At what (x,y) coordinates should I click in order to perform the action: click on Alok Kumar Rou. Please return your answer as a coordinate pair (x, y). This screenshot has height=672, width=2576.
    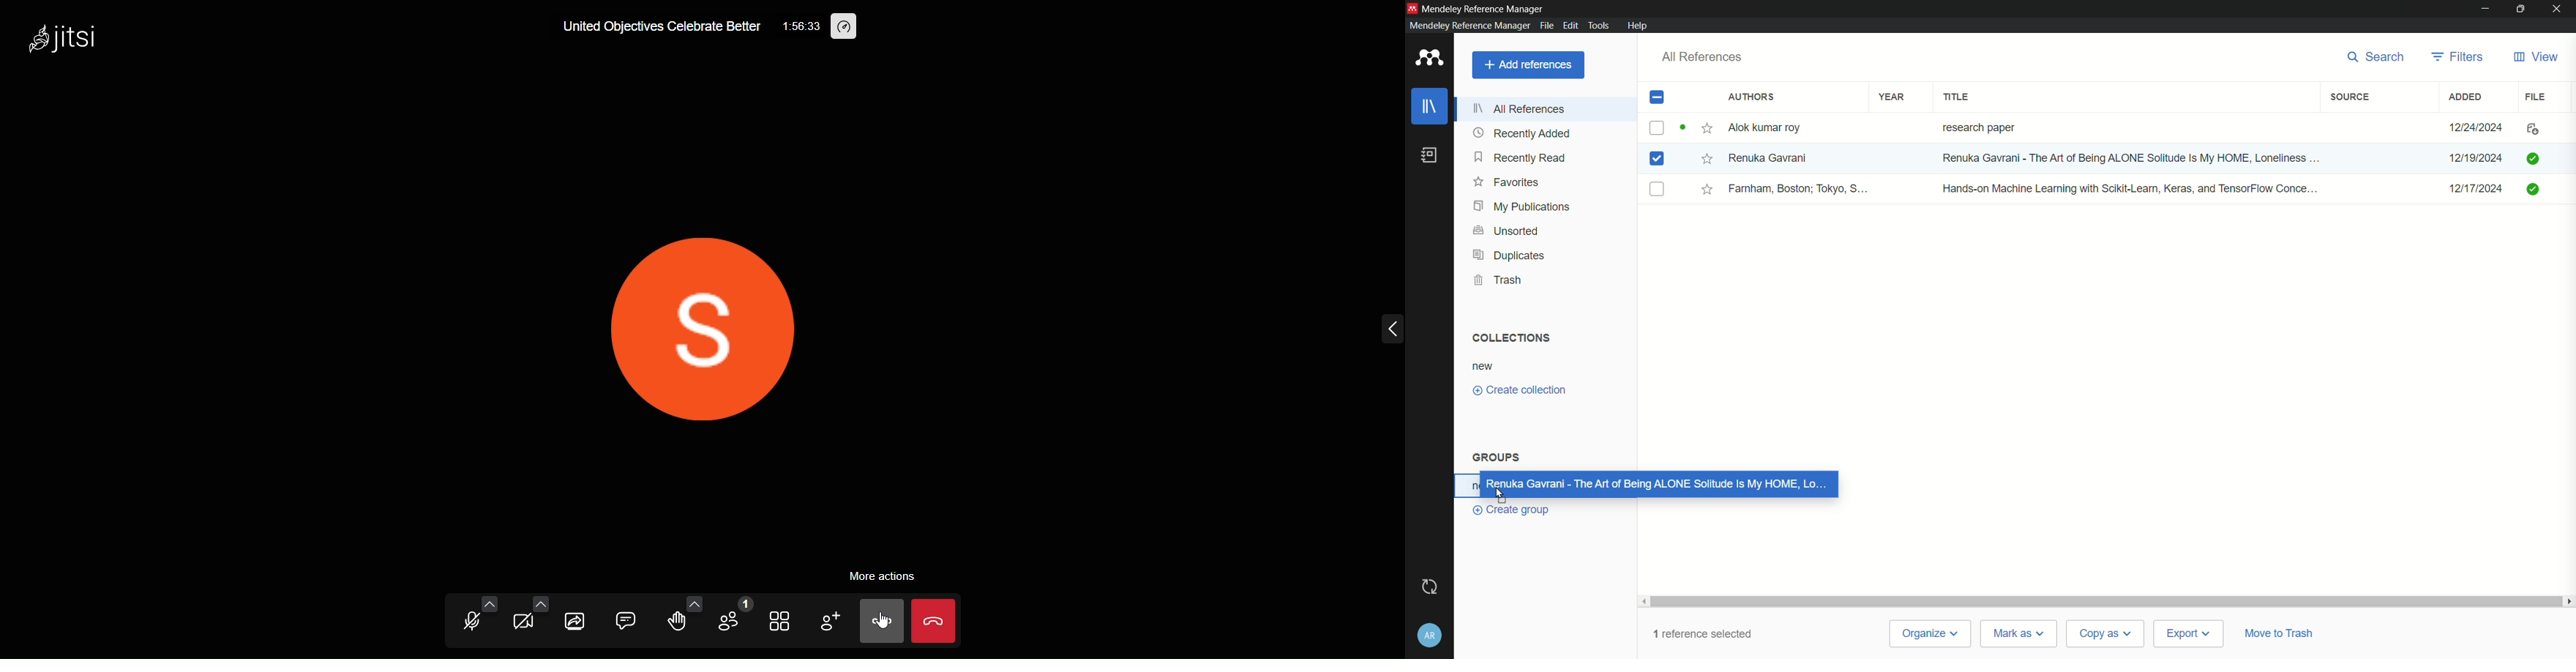
    Looking at the image, I should click on (1769, 129).